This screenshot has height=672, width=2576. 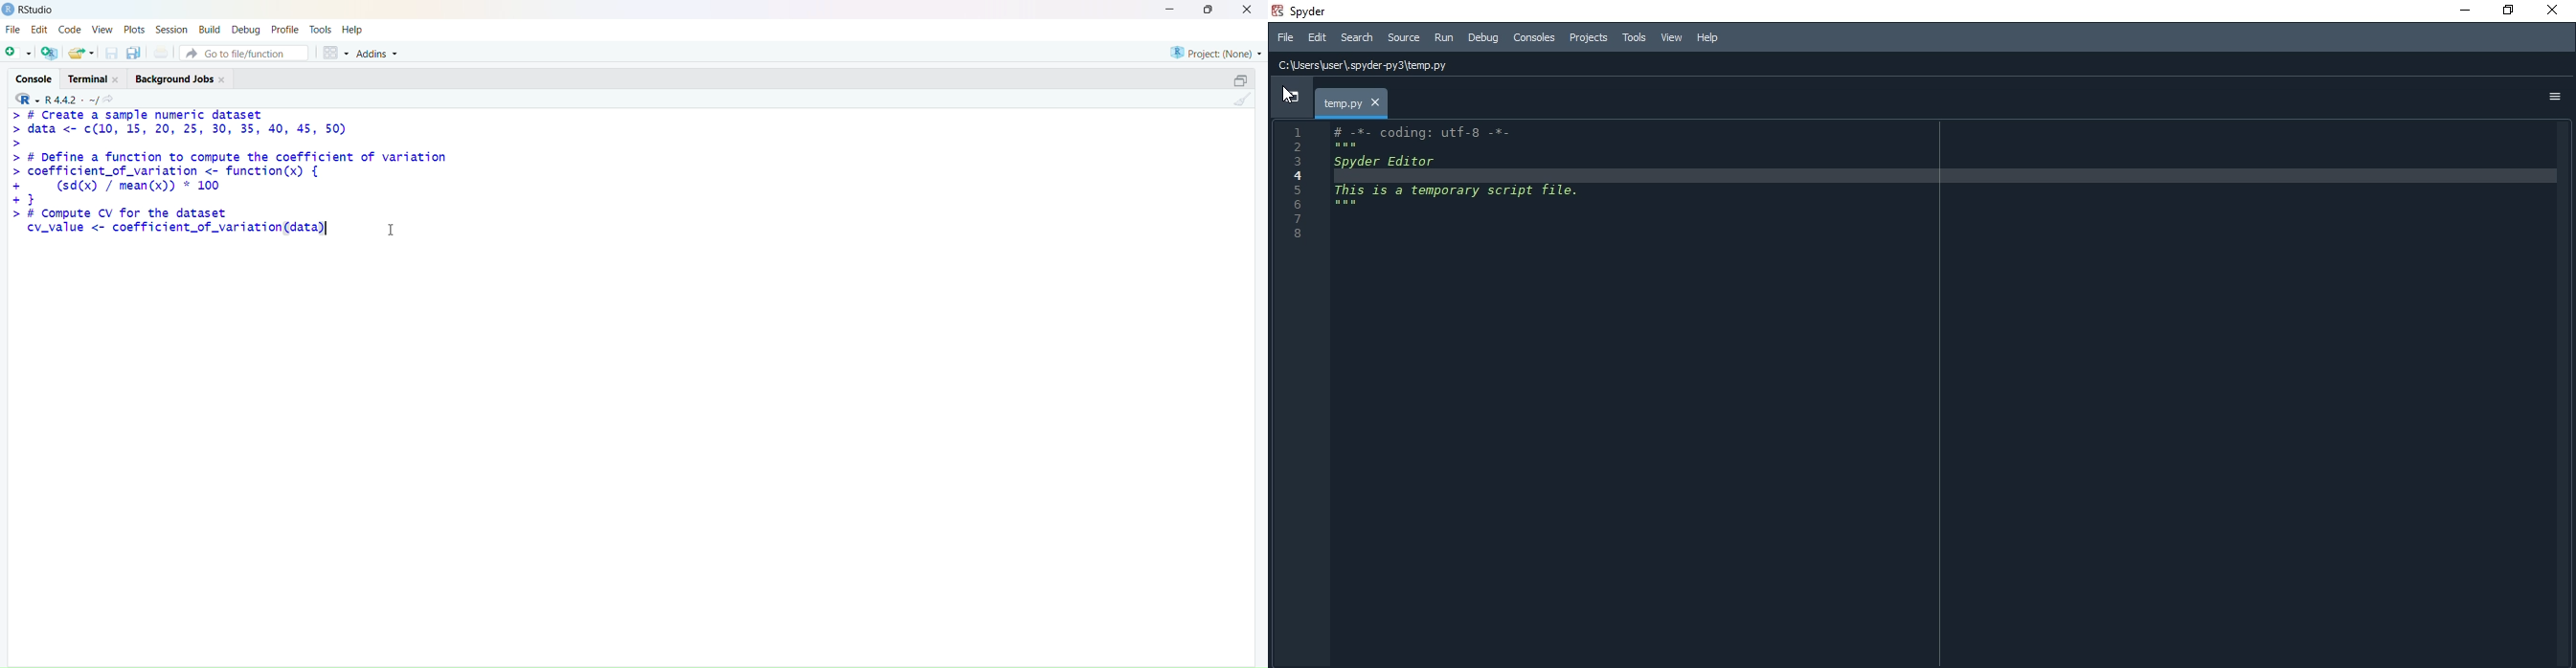 I want to click on temp.py., so click(x=1355, y=104).